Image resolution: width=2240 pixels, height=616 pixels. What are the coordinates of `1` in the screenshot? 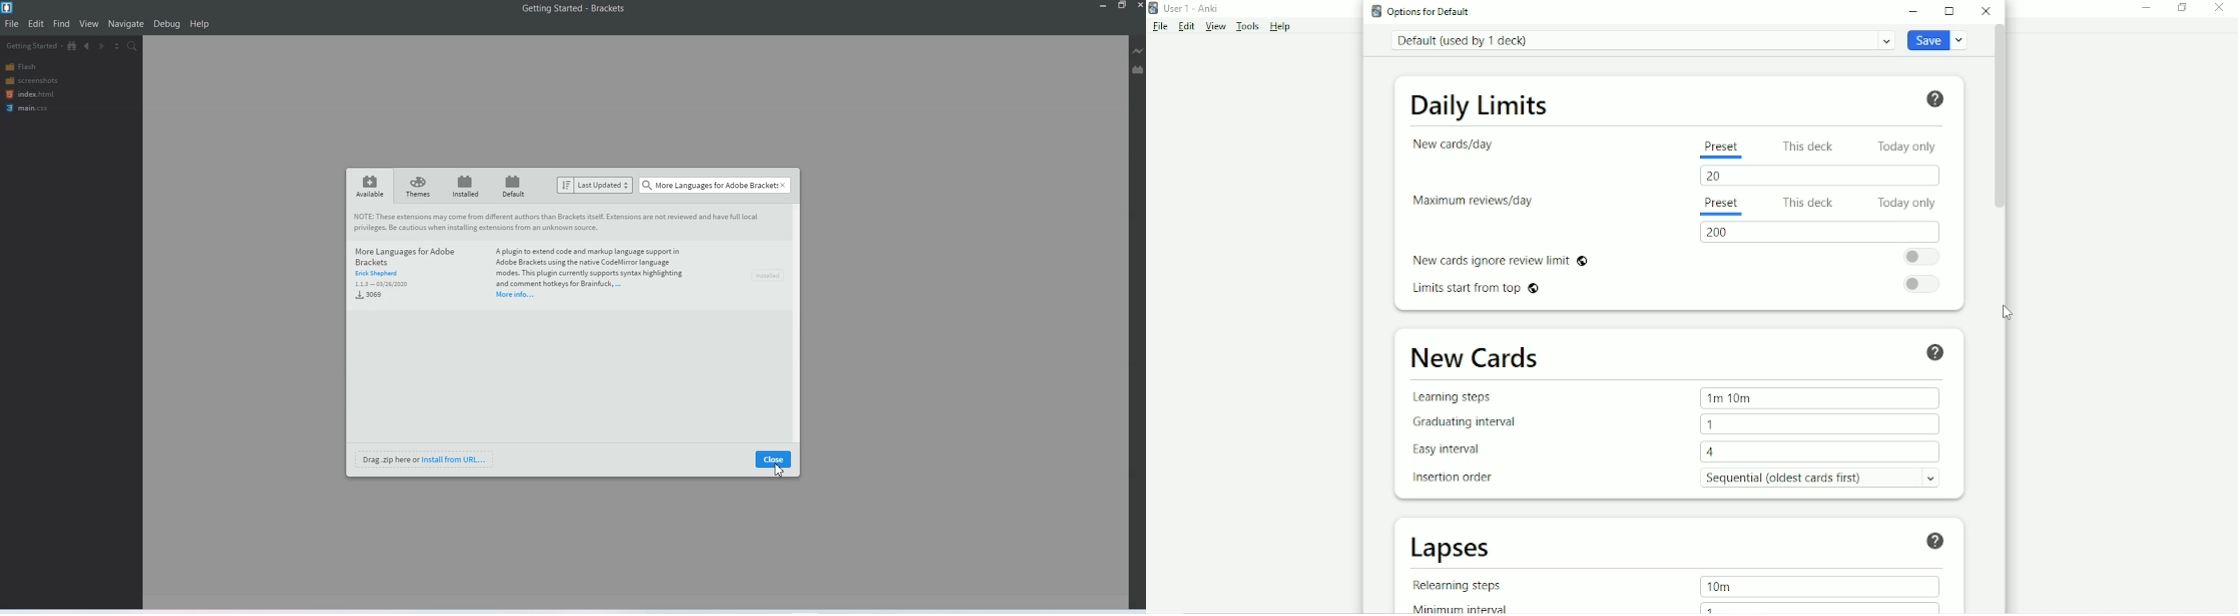 It's located at (1715, 425).